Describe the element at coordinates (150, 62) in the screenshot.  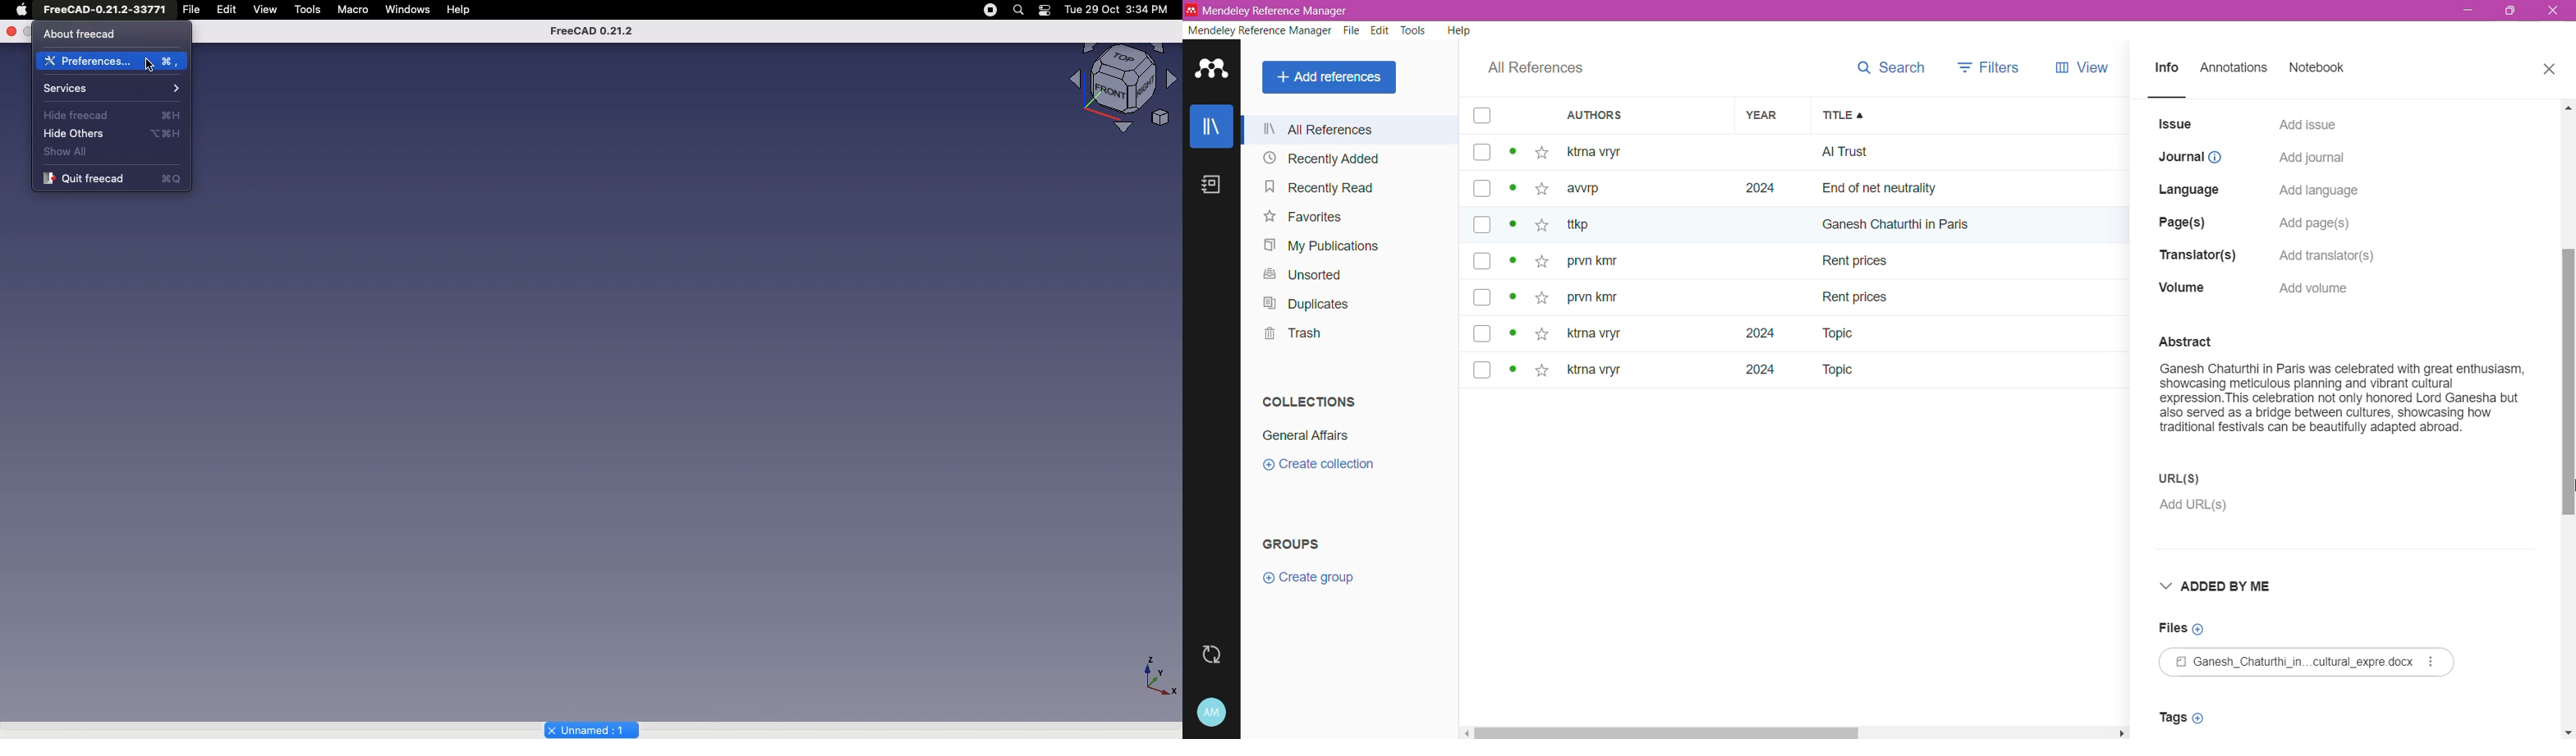
I see `Cursor` at that location.